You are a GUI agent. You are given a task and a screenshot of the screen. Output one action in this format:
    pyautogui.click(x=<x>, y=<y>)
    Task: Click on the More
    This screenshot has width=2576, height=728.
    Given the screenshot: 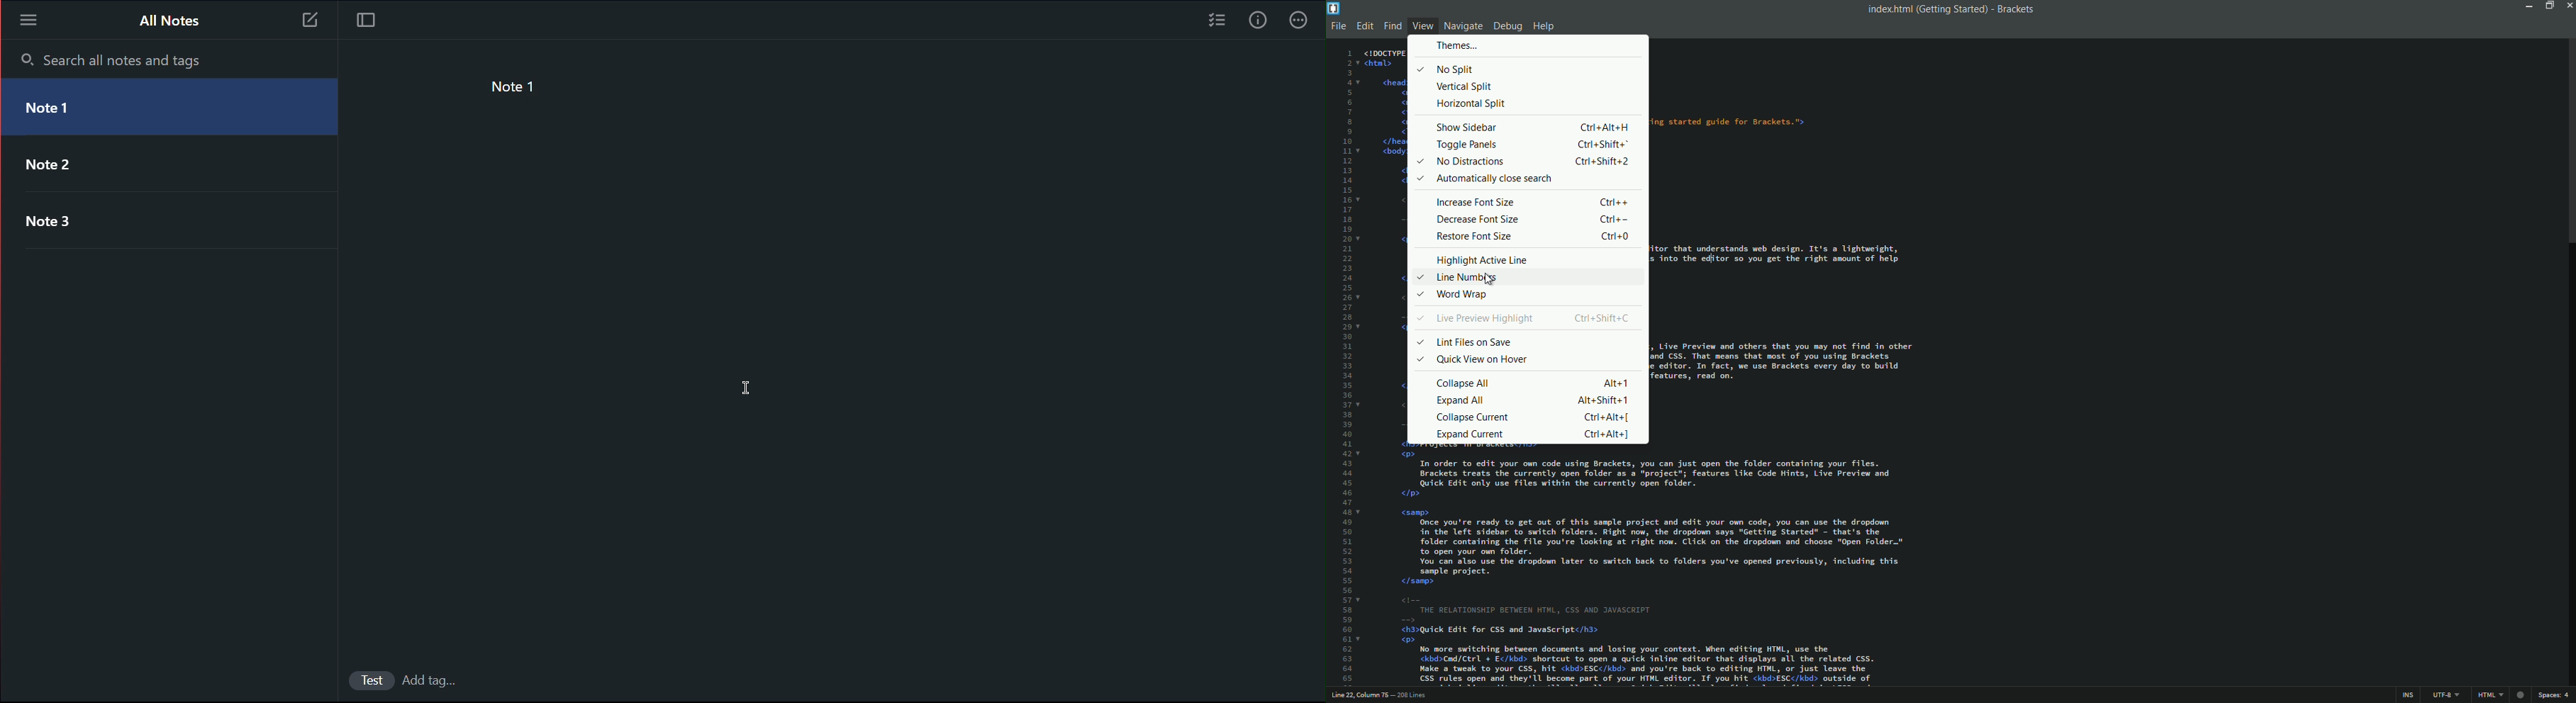 What is the action you would take?
    pyautogui.click(x=1303, y=20)
    